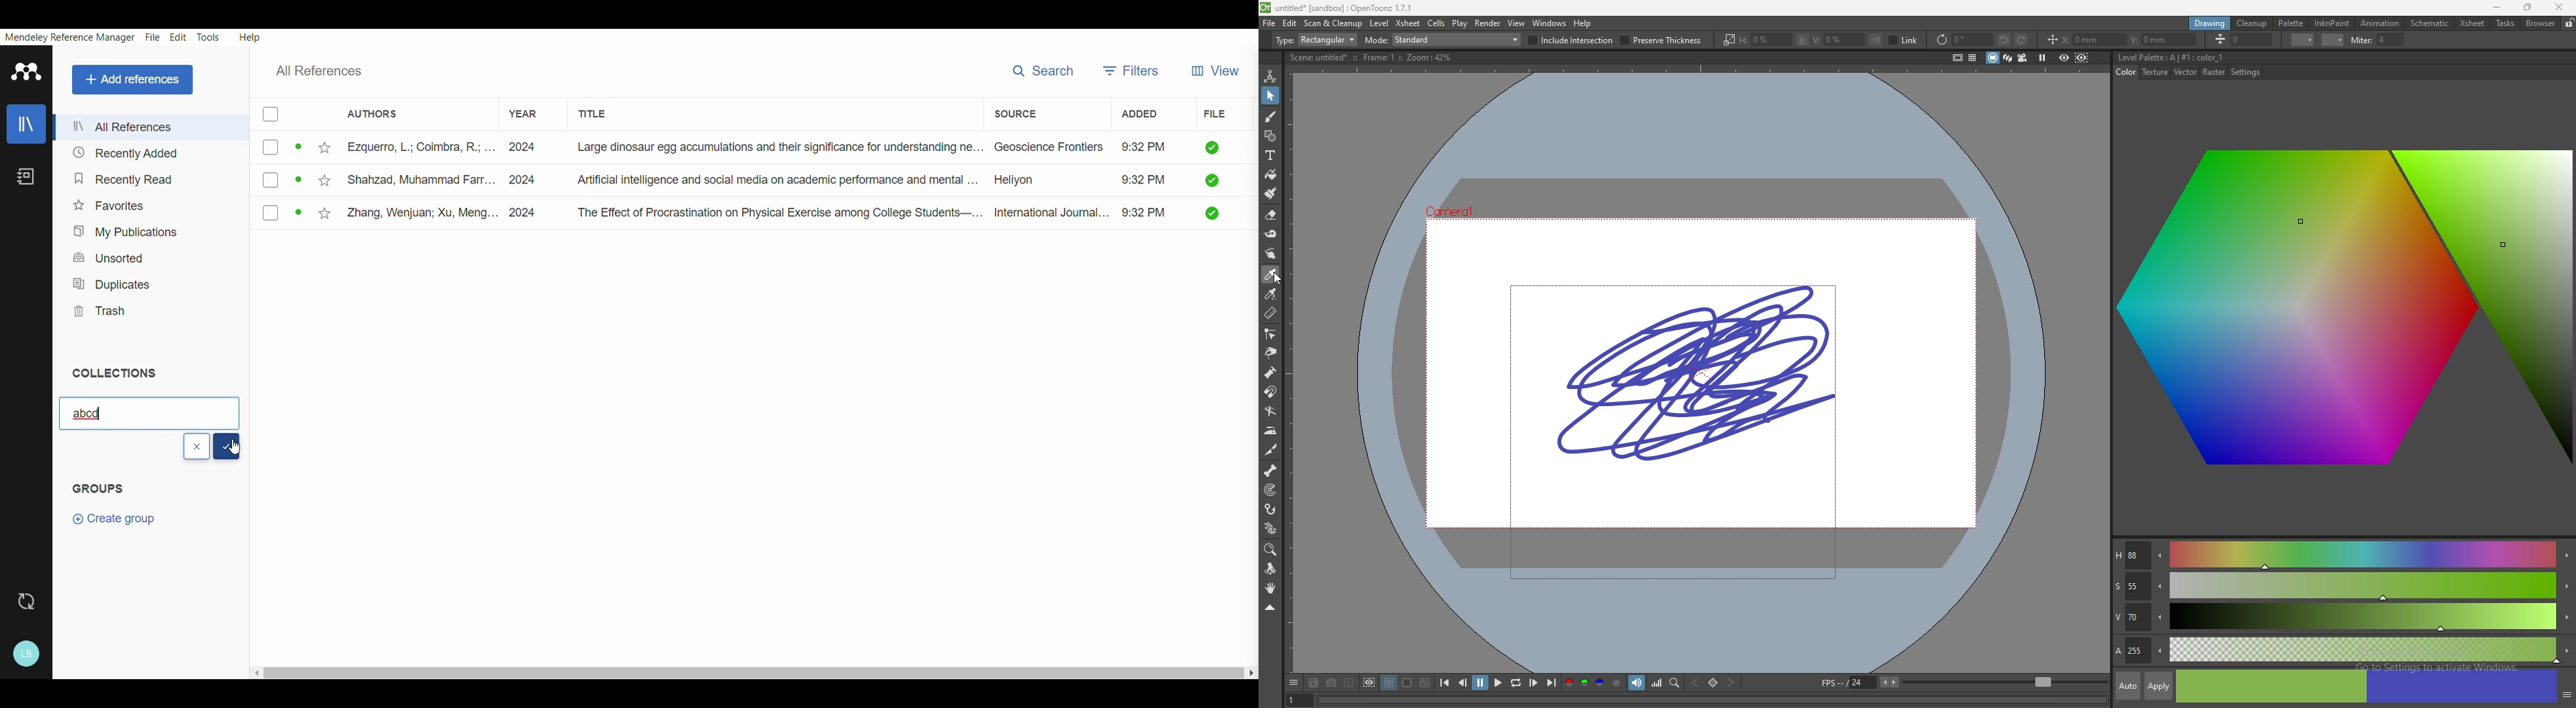 This screenshot has width=2576, height=728. What do you see at coordinates (1133, 68) in the screenshot?
I see `Filters` at bounding box center [1133, 68].